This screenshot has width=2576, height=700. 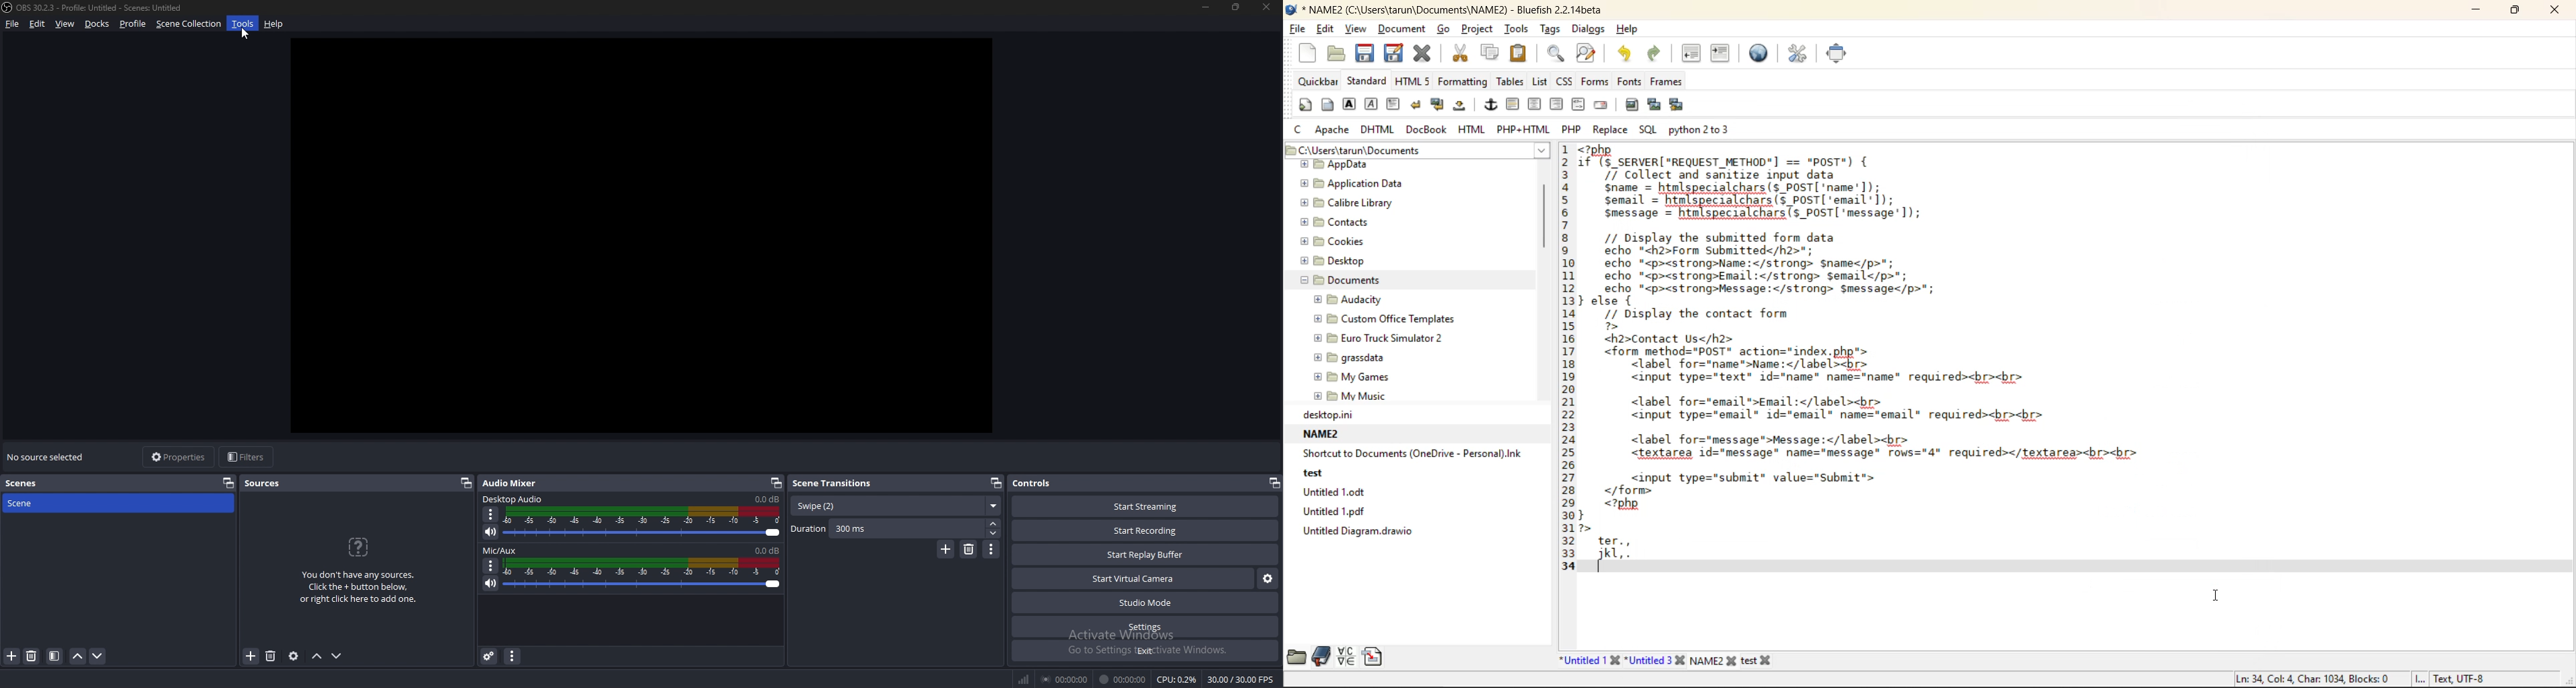 I want to click on full screen, so click(x=1840, y=55).